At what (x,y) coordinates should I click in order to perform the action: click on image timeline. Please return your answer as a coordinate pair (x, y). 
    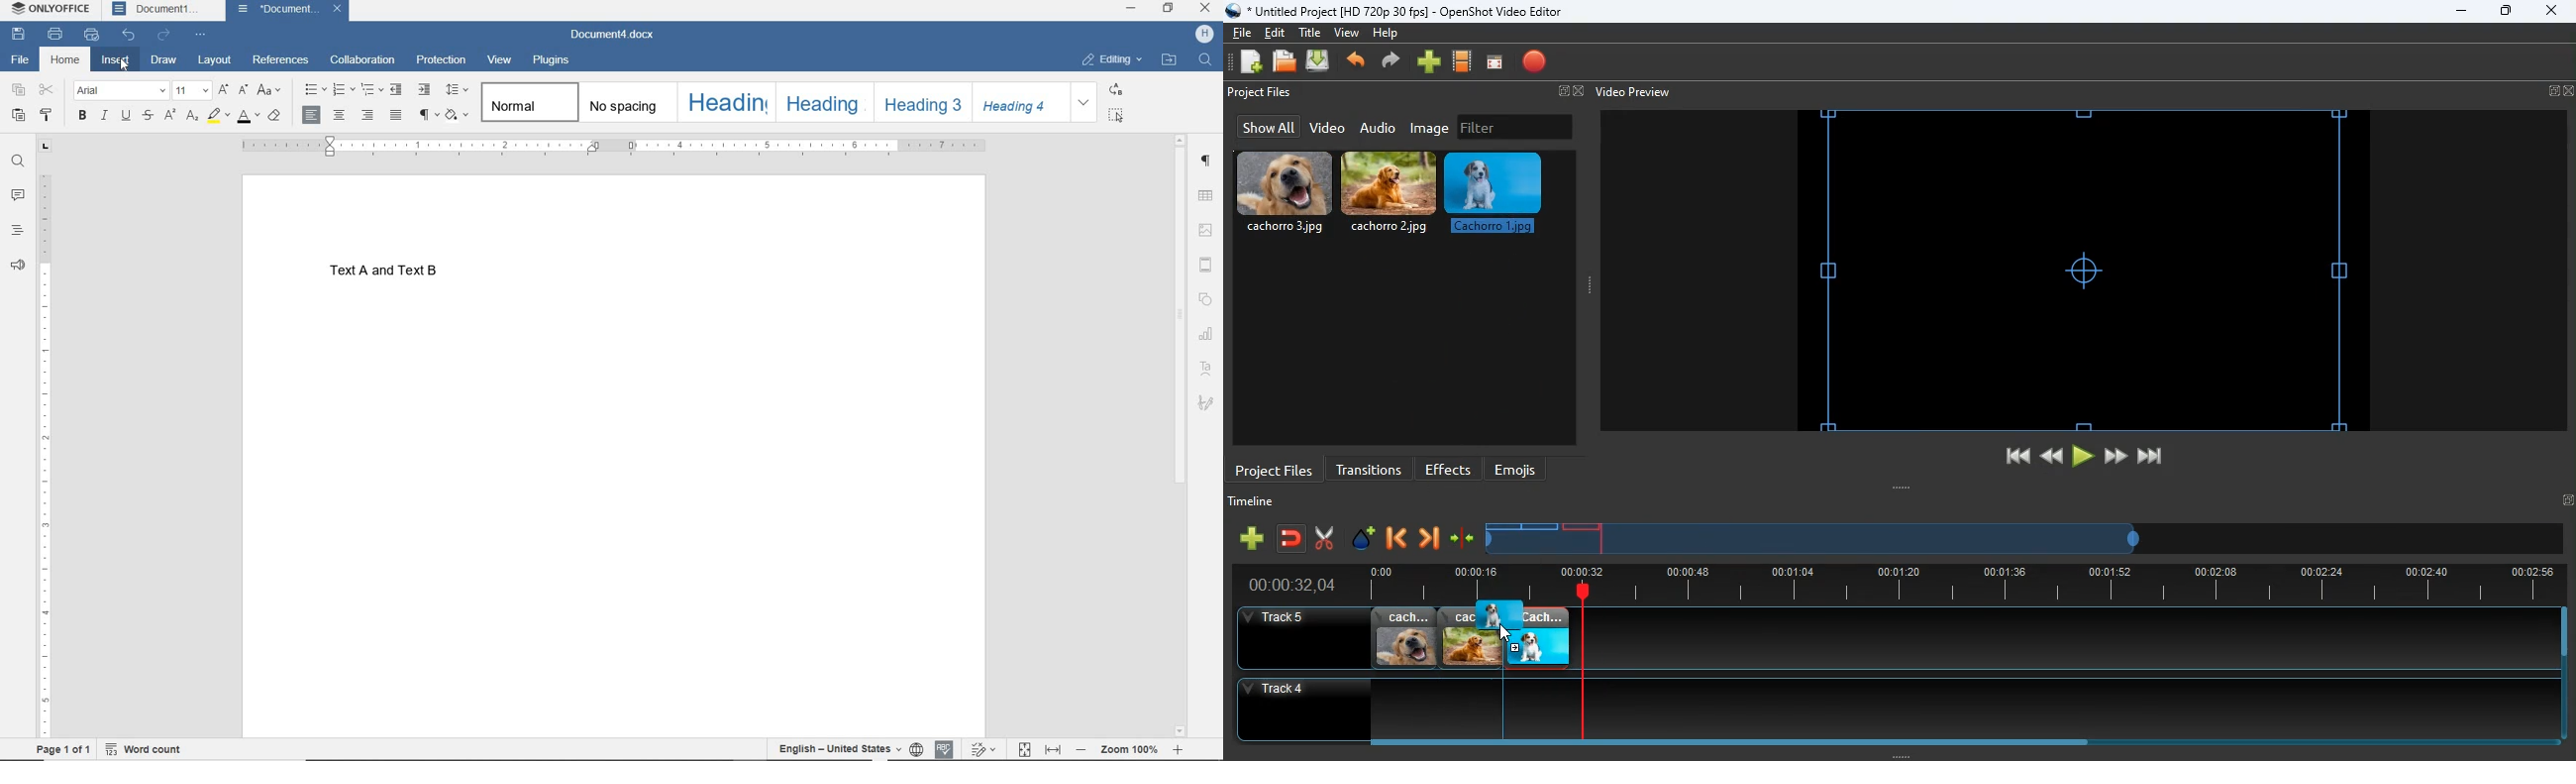
    Looking at the image, I should click on (1502, 526).